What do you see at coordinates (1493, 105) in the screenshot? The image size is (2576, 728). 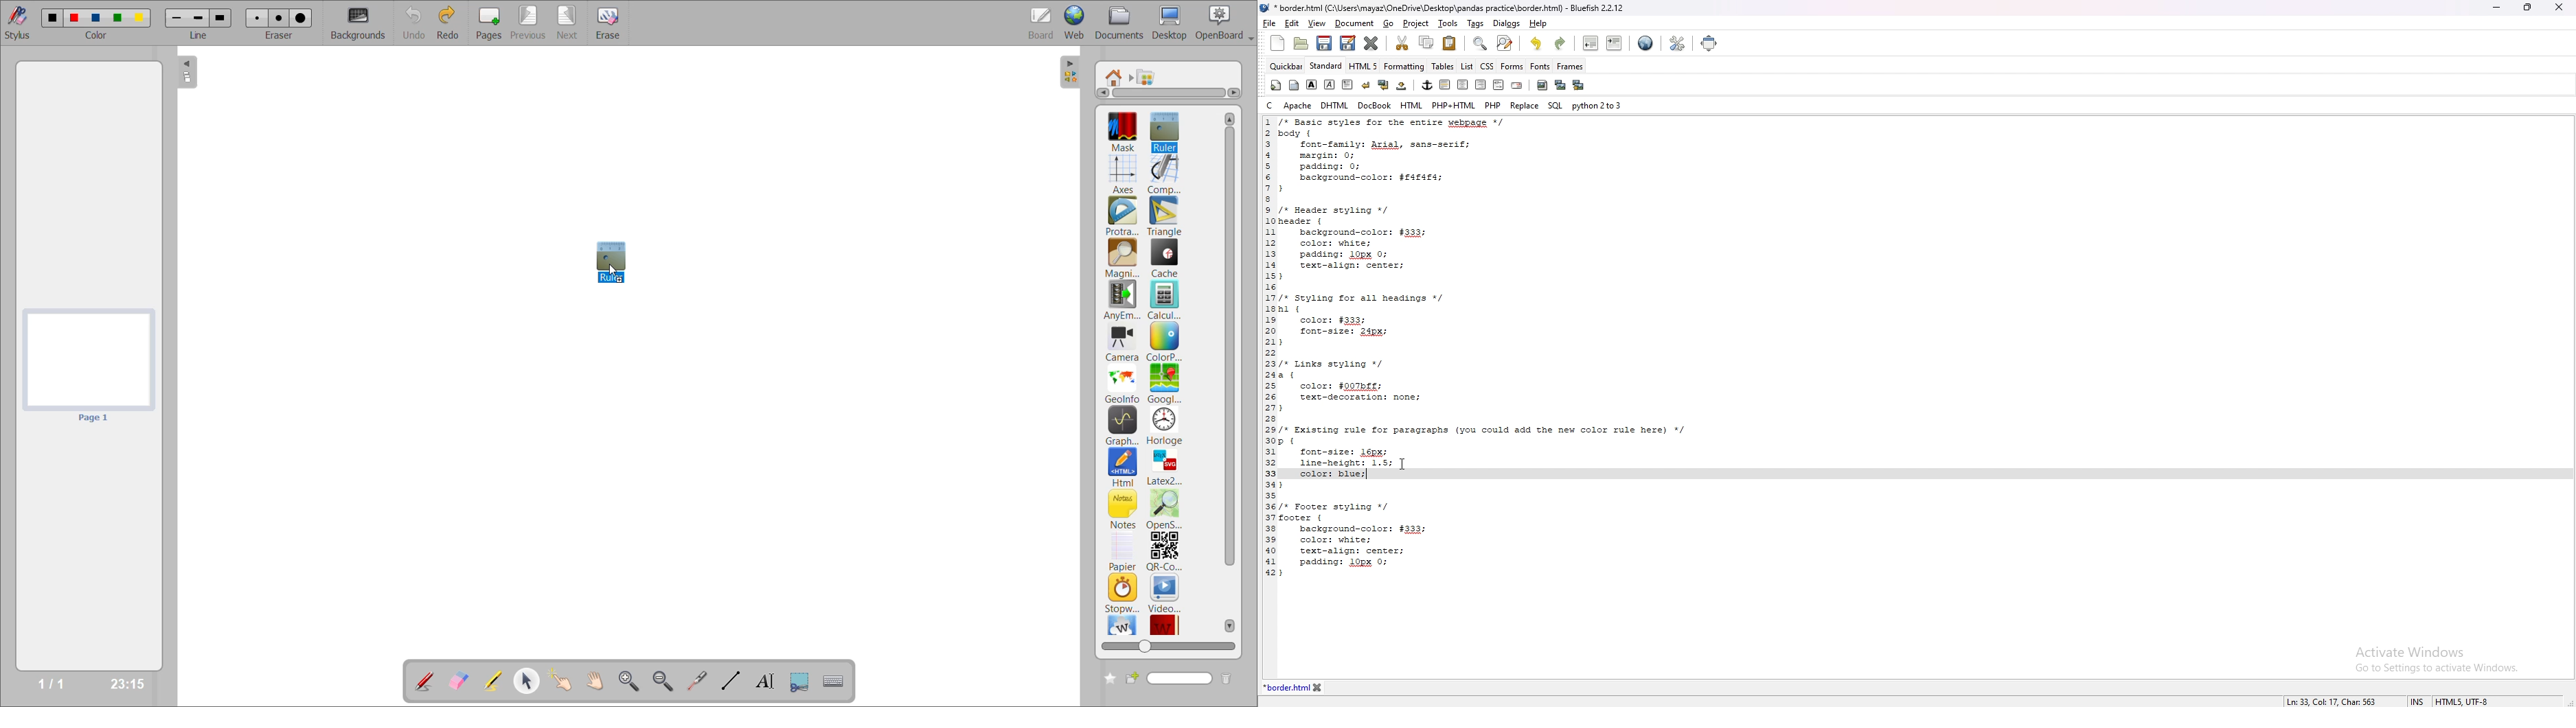 I see `php` at bounding box center [1493, 105].